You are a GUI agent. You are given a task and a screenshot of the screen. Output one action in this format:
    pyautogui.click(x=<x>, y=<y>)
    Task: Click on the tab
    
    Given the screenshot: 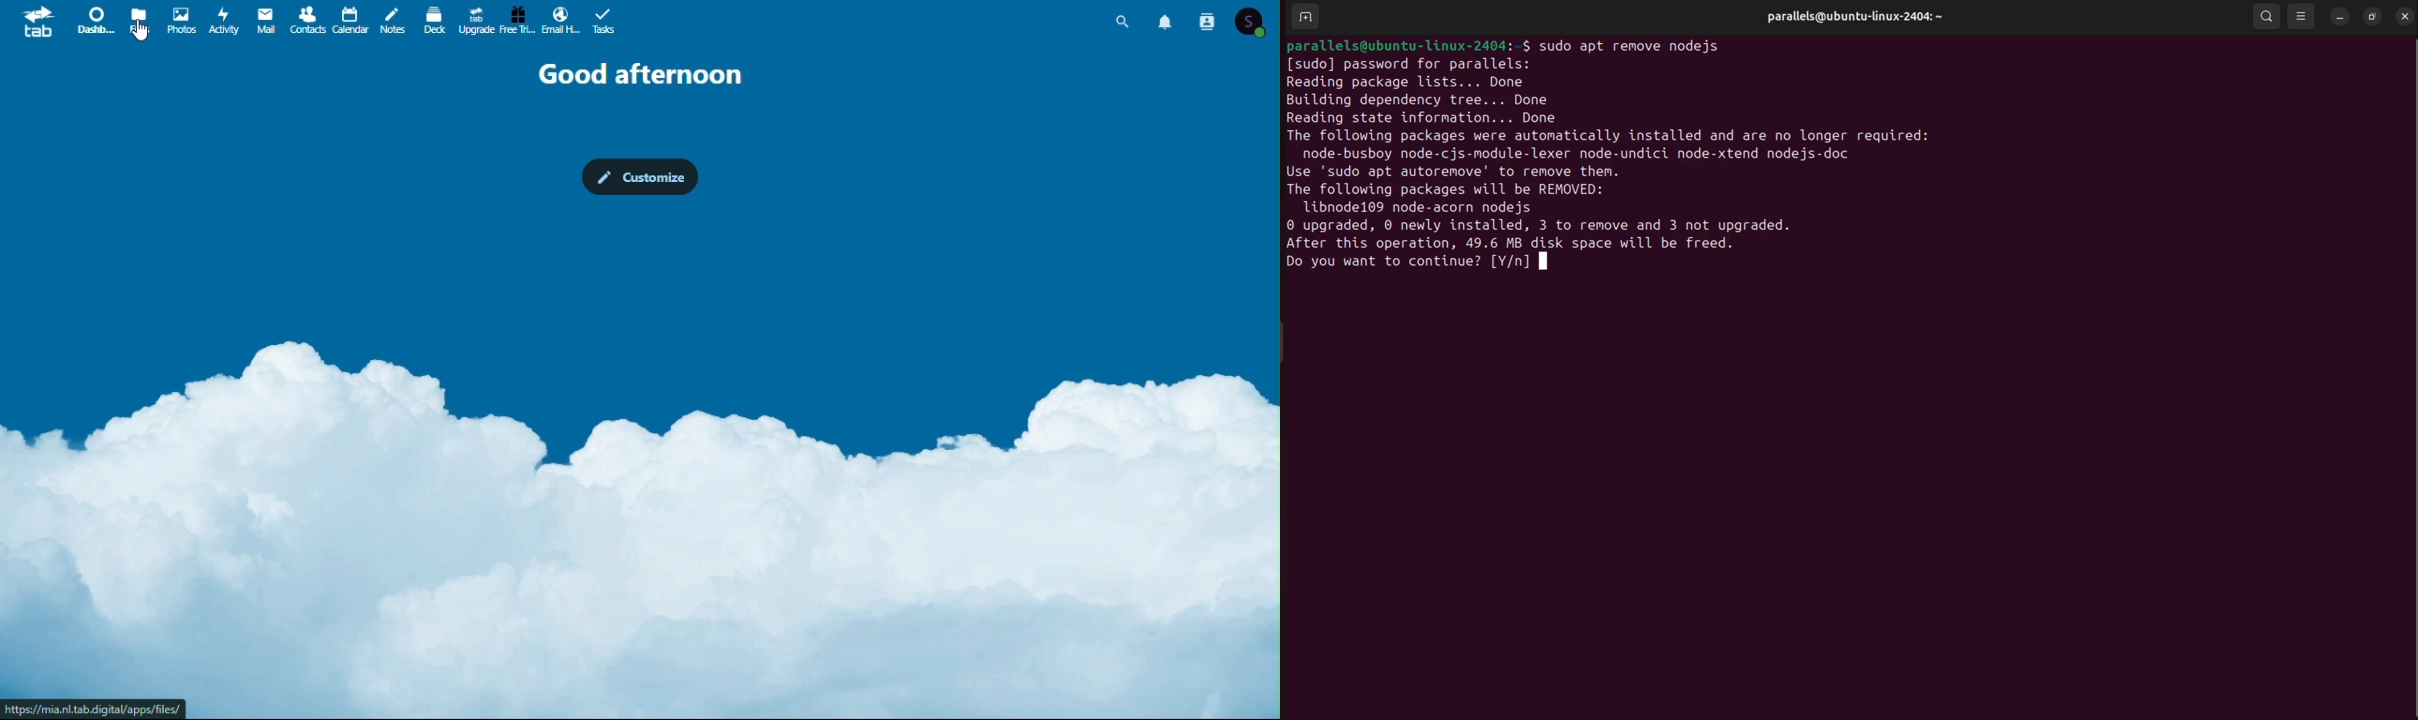 What is the action you would take?
    pyautogui.click(x=36, y=22)
    